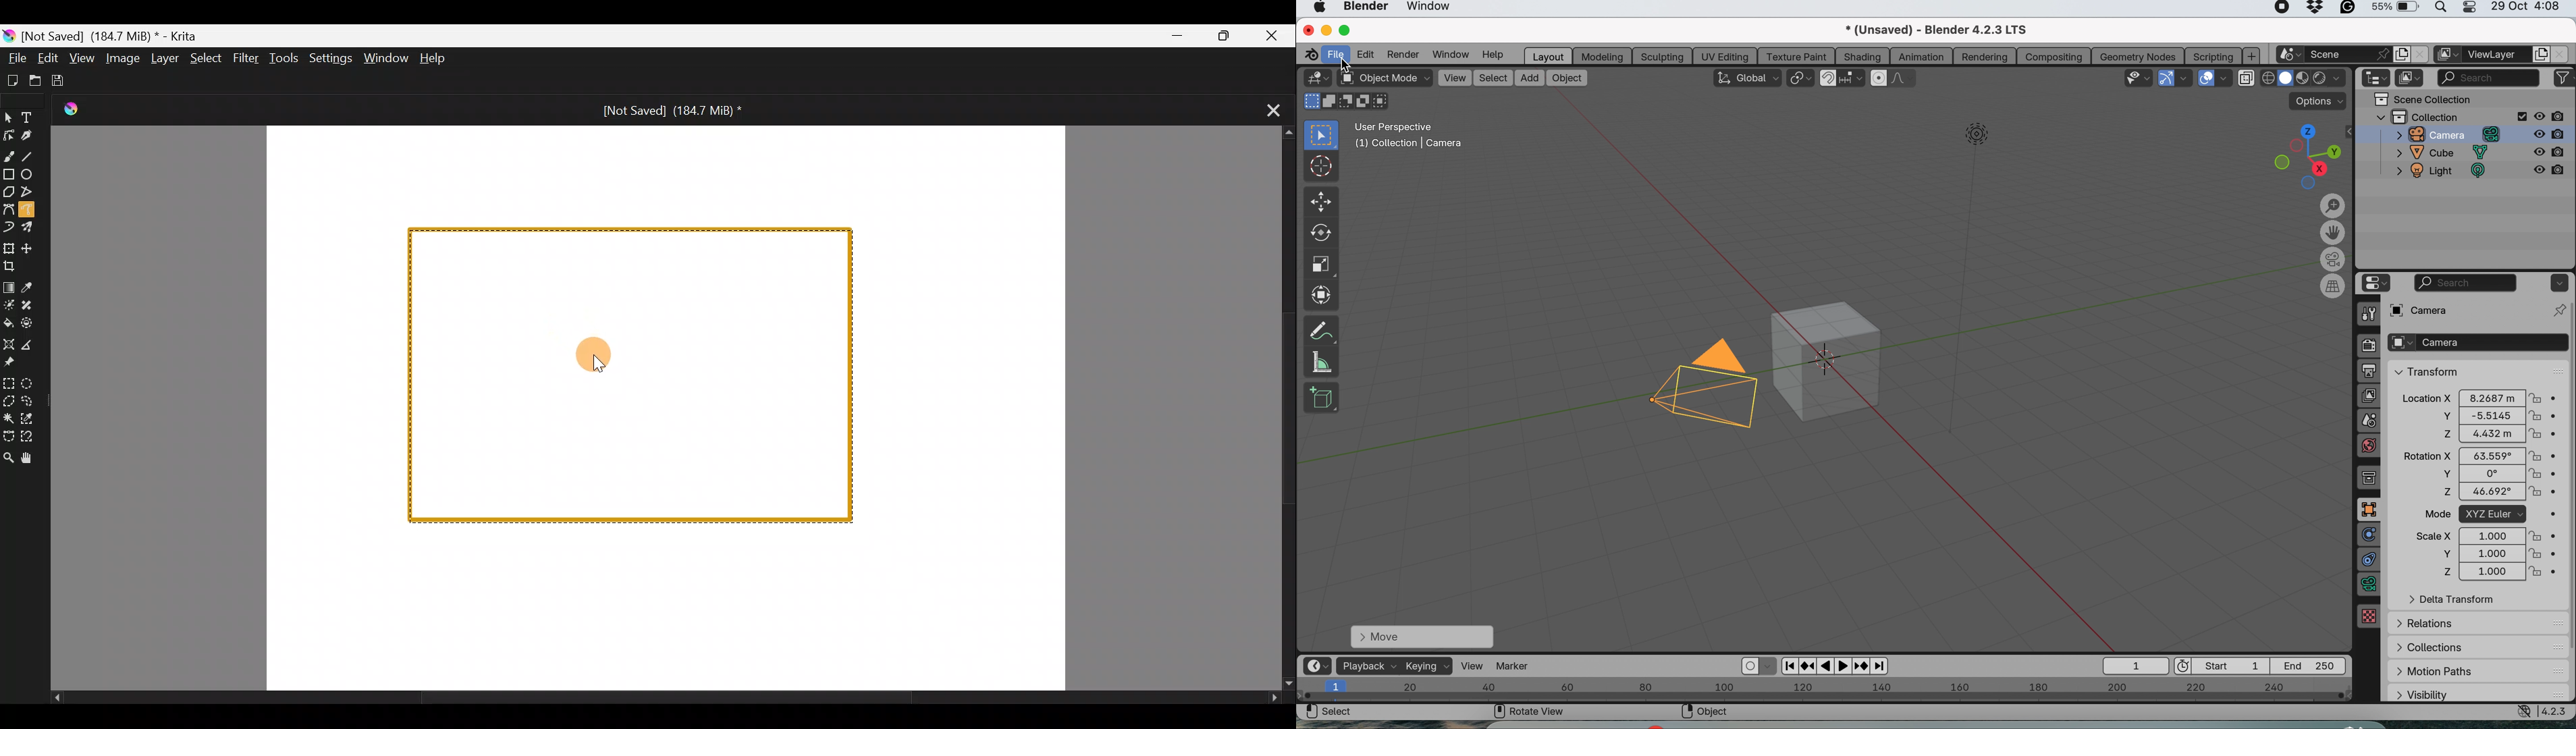 The width and height of the screenshot is (2576, 756). I want to click on Filter, so click(246, 59).